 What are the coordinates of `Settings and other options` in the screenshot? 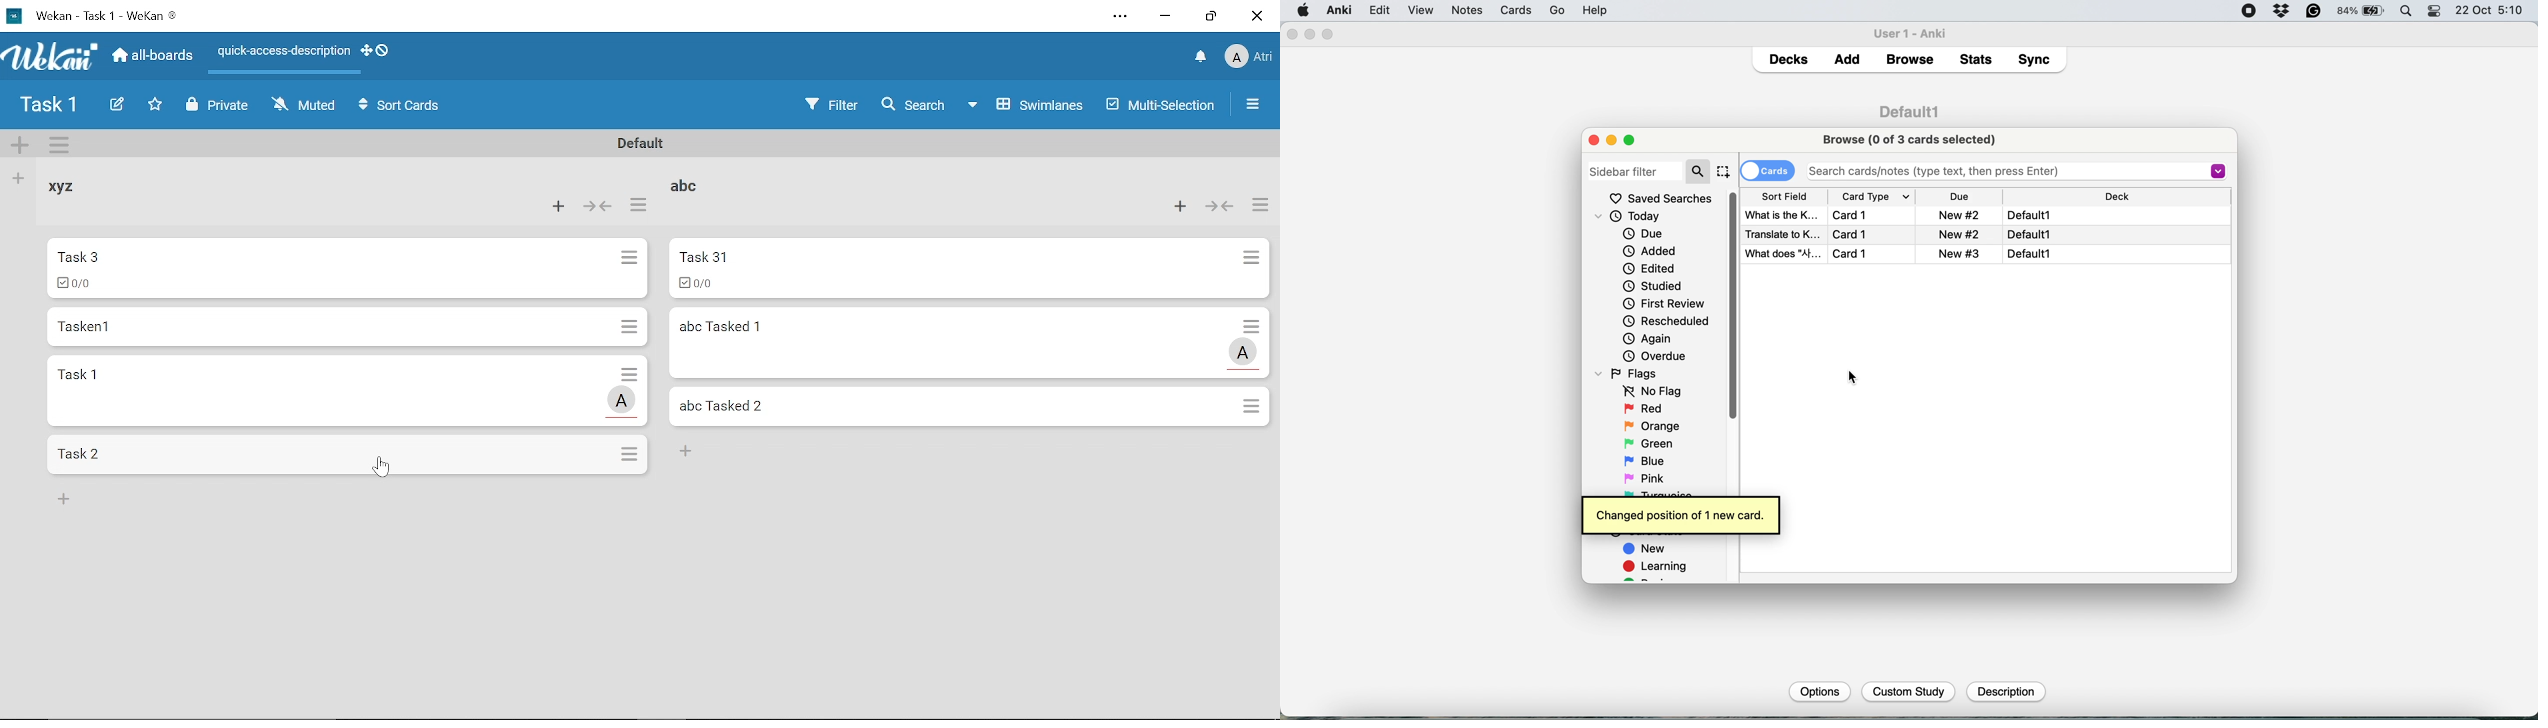 It's located at (1122, 18).